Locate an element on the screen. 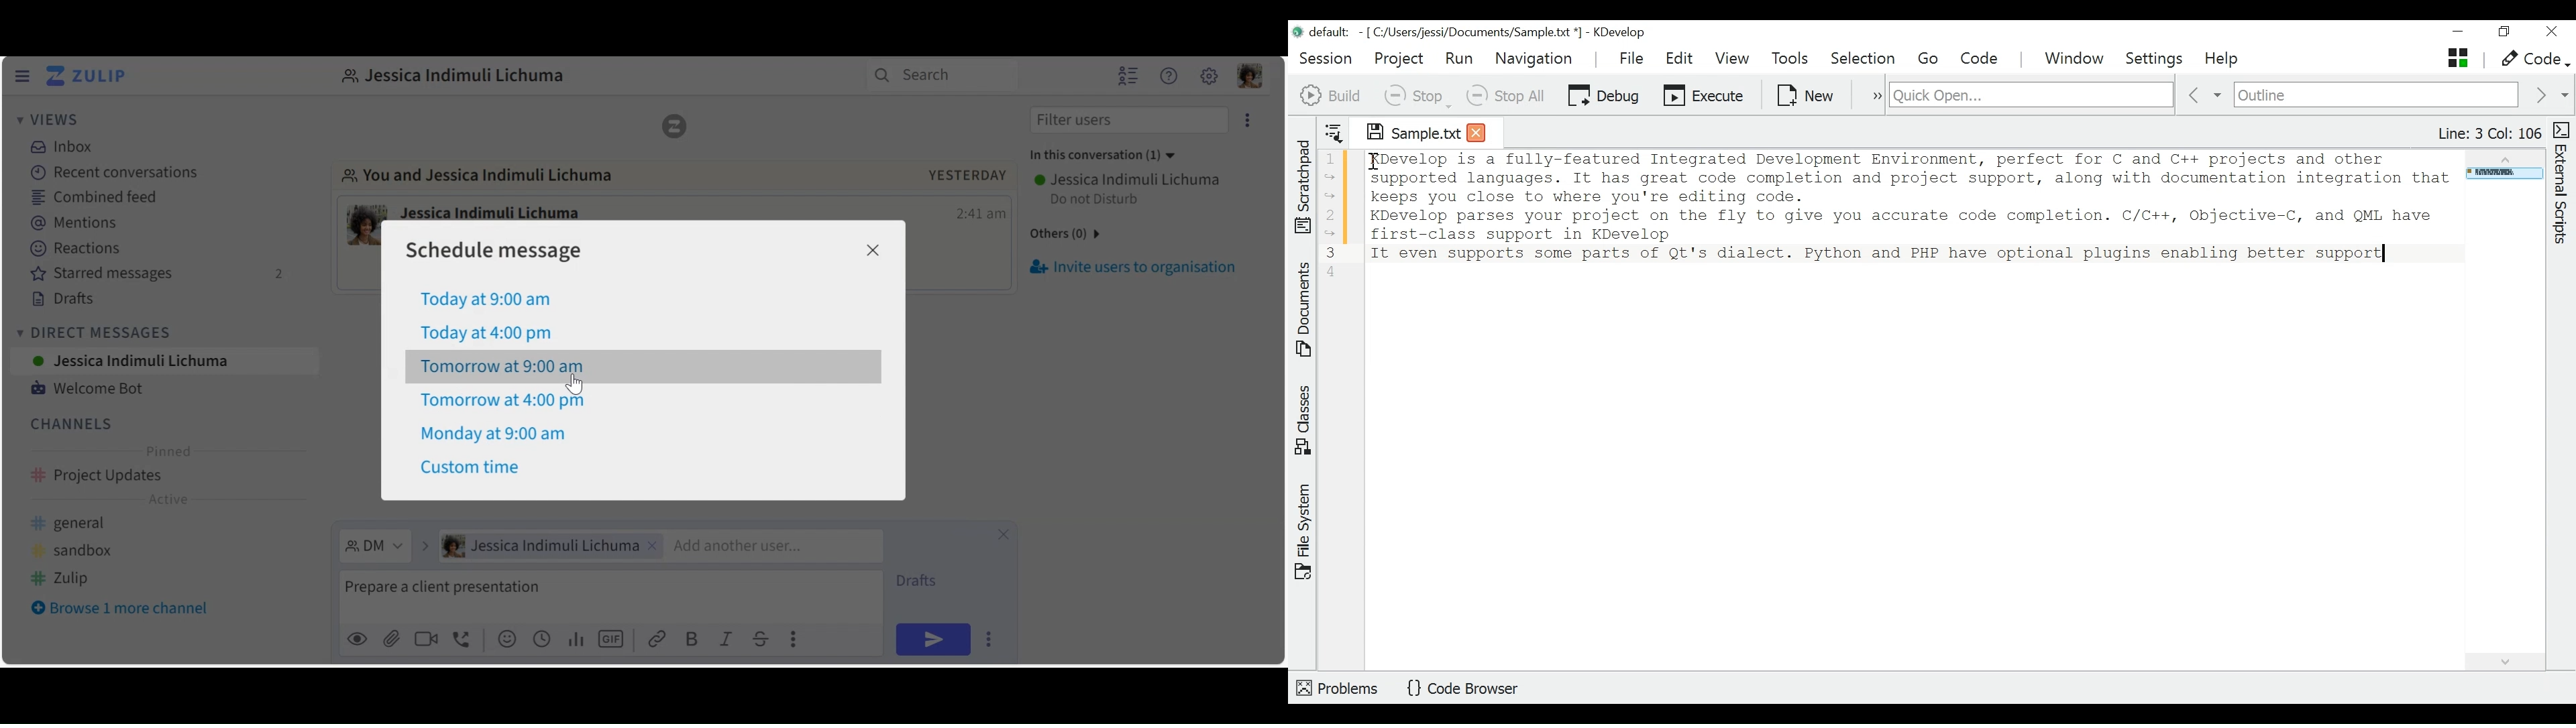  upload is located at coordinates (392, 641).